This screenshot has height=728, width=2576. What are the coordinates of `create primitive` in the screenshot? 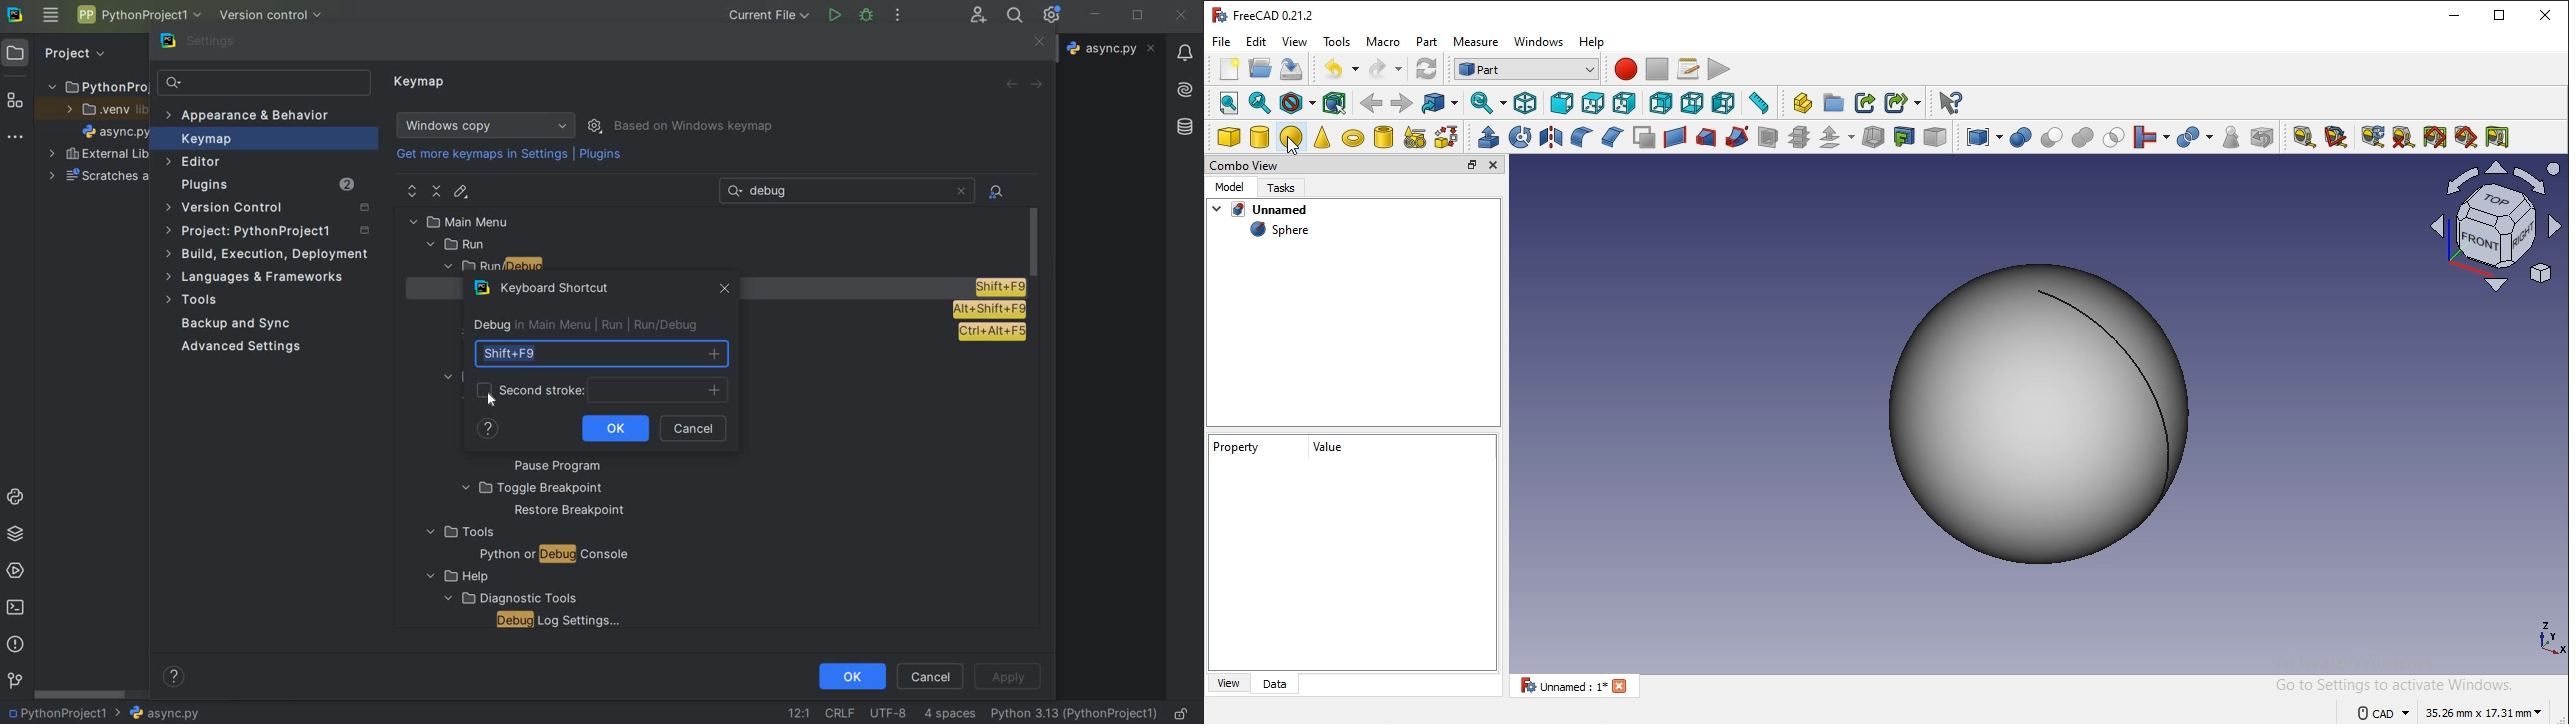 It's located at (1414, 137).